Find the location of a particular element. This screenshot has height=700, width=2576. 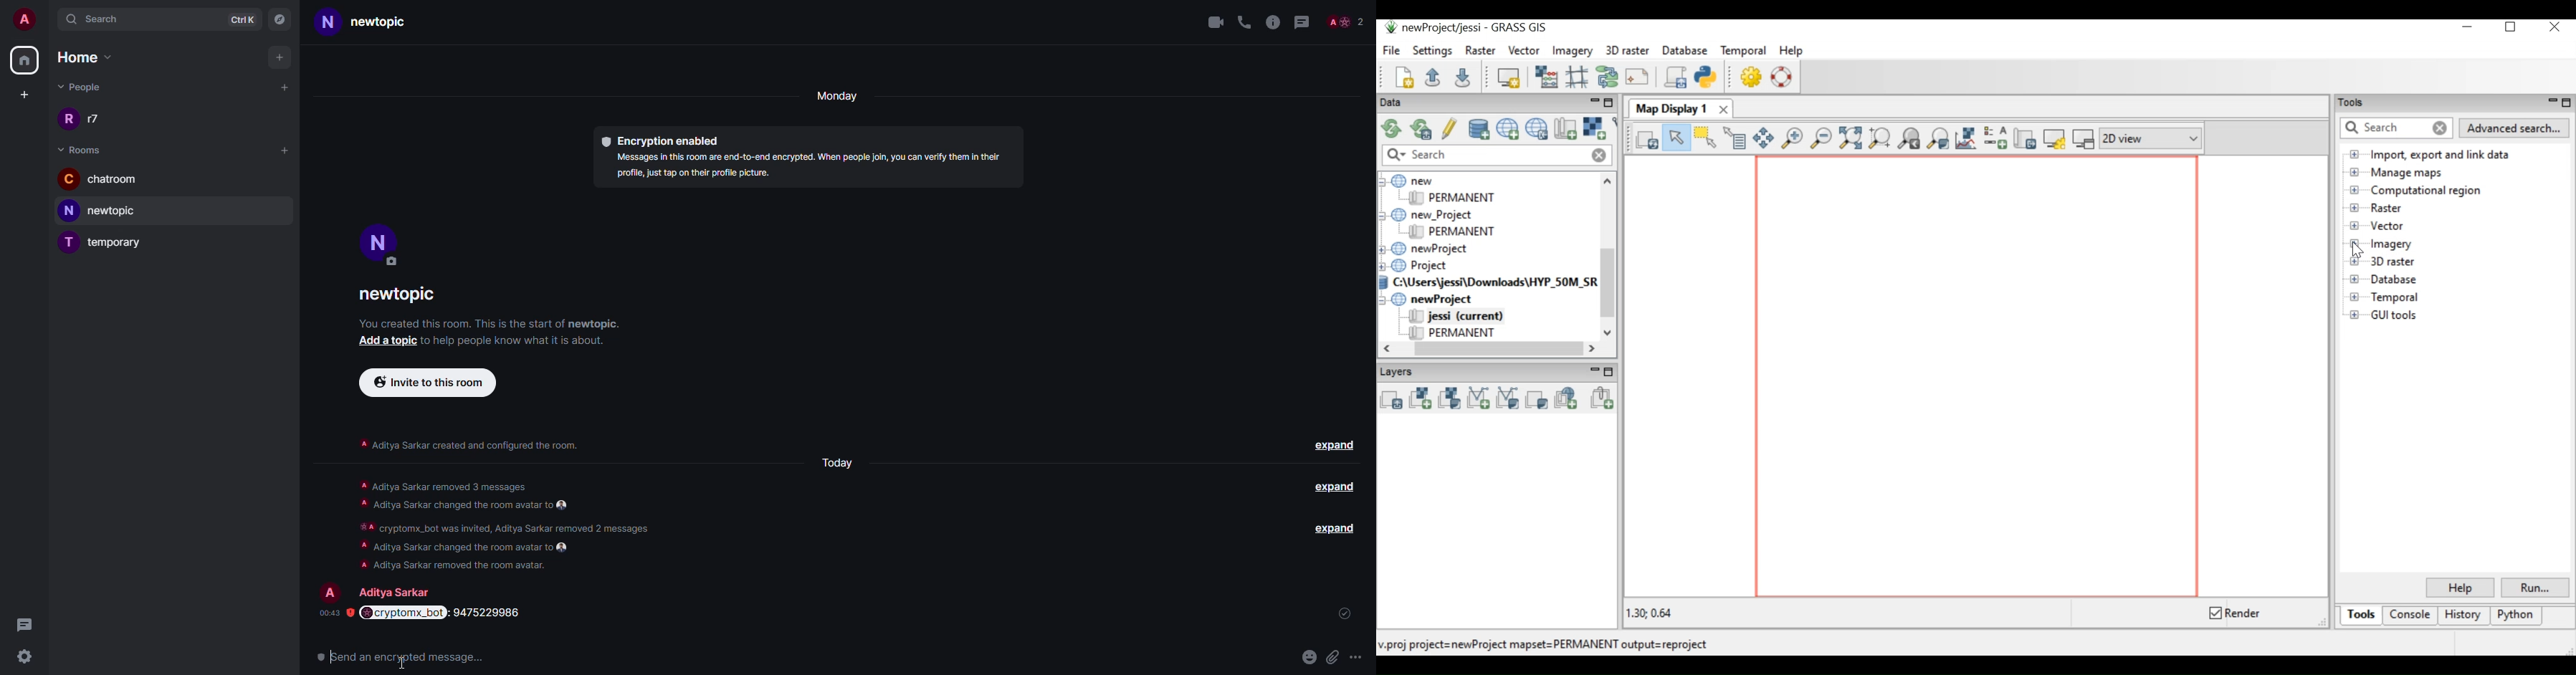

r7 is located at coordinates (87, 120).